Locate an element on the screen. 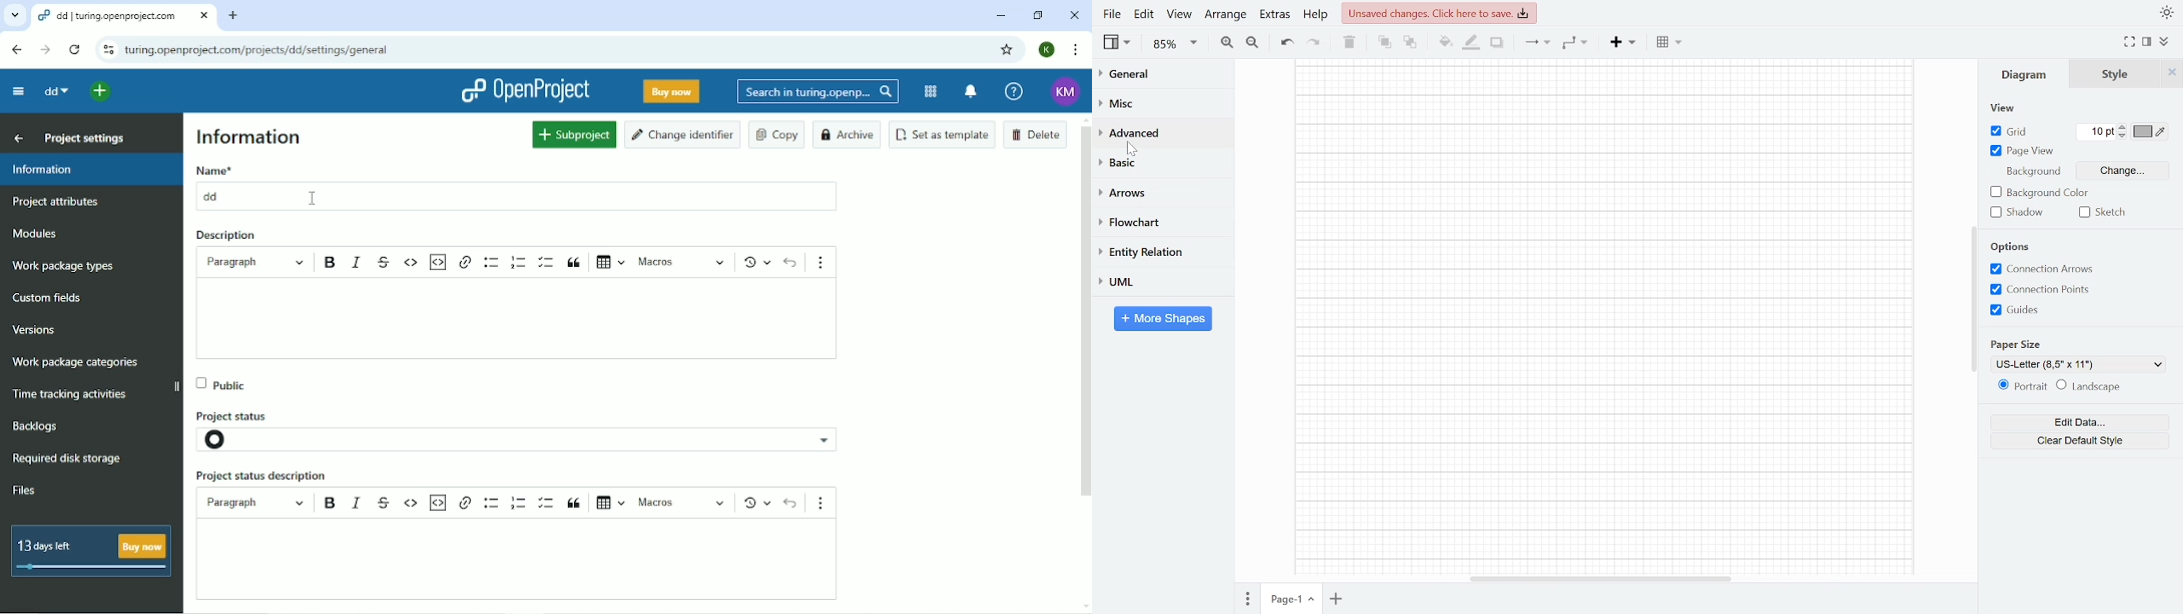  Edit data is located at coordinates (2083, 420).